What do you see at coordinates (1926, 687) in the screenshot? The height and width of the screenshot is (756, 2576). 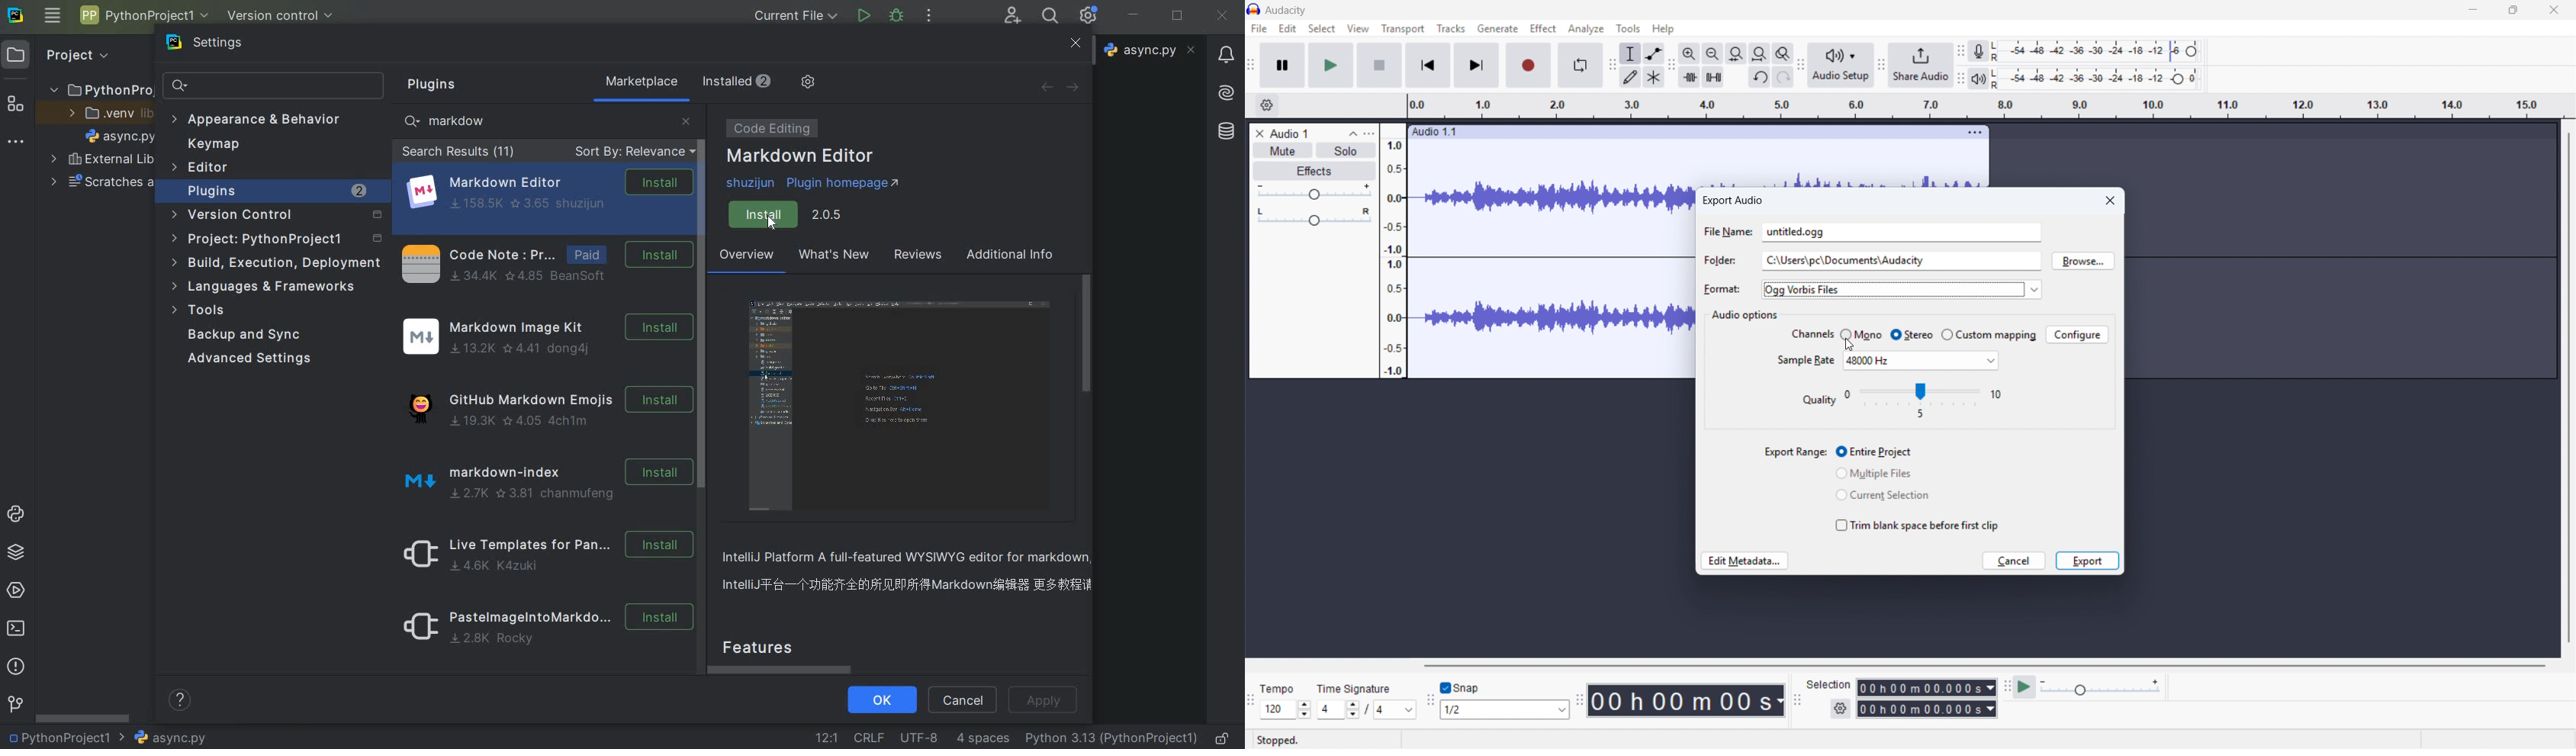 I see `Selection start time ` at bounding box center [1926, 687].